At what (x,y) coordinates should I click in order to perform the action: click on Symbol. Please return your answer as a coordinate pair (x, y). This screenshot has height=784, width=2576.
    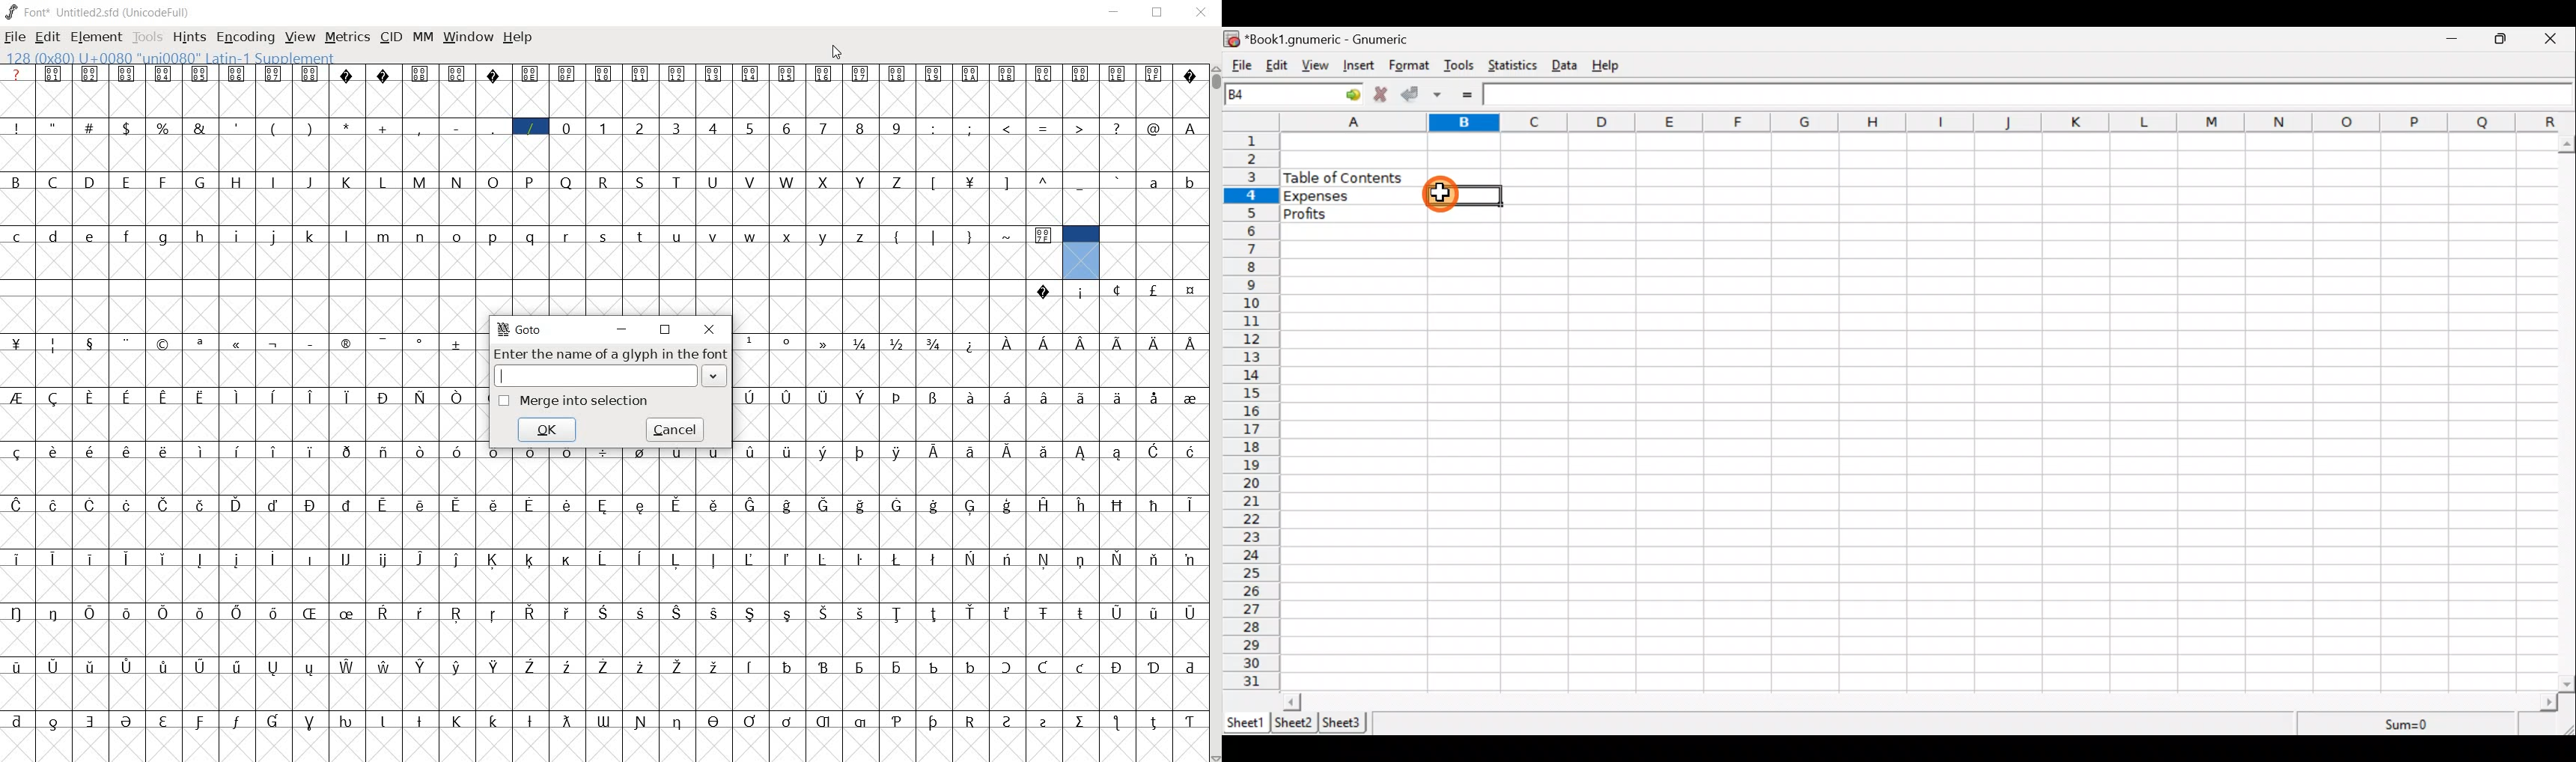
    Looking at the image, I should click on (1080, 396).